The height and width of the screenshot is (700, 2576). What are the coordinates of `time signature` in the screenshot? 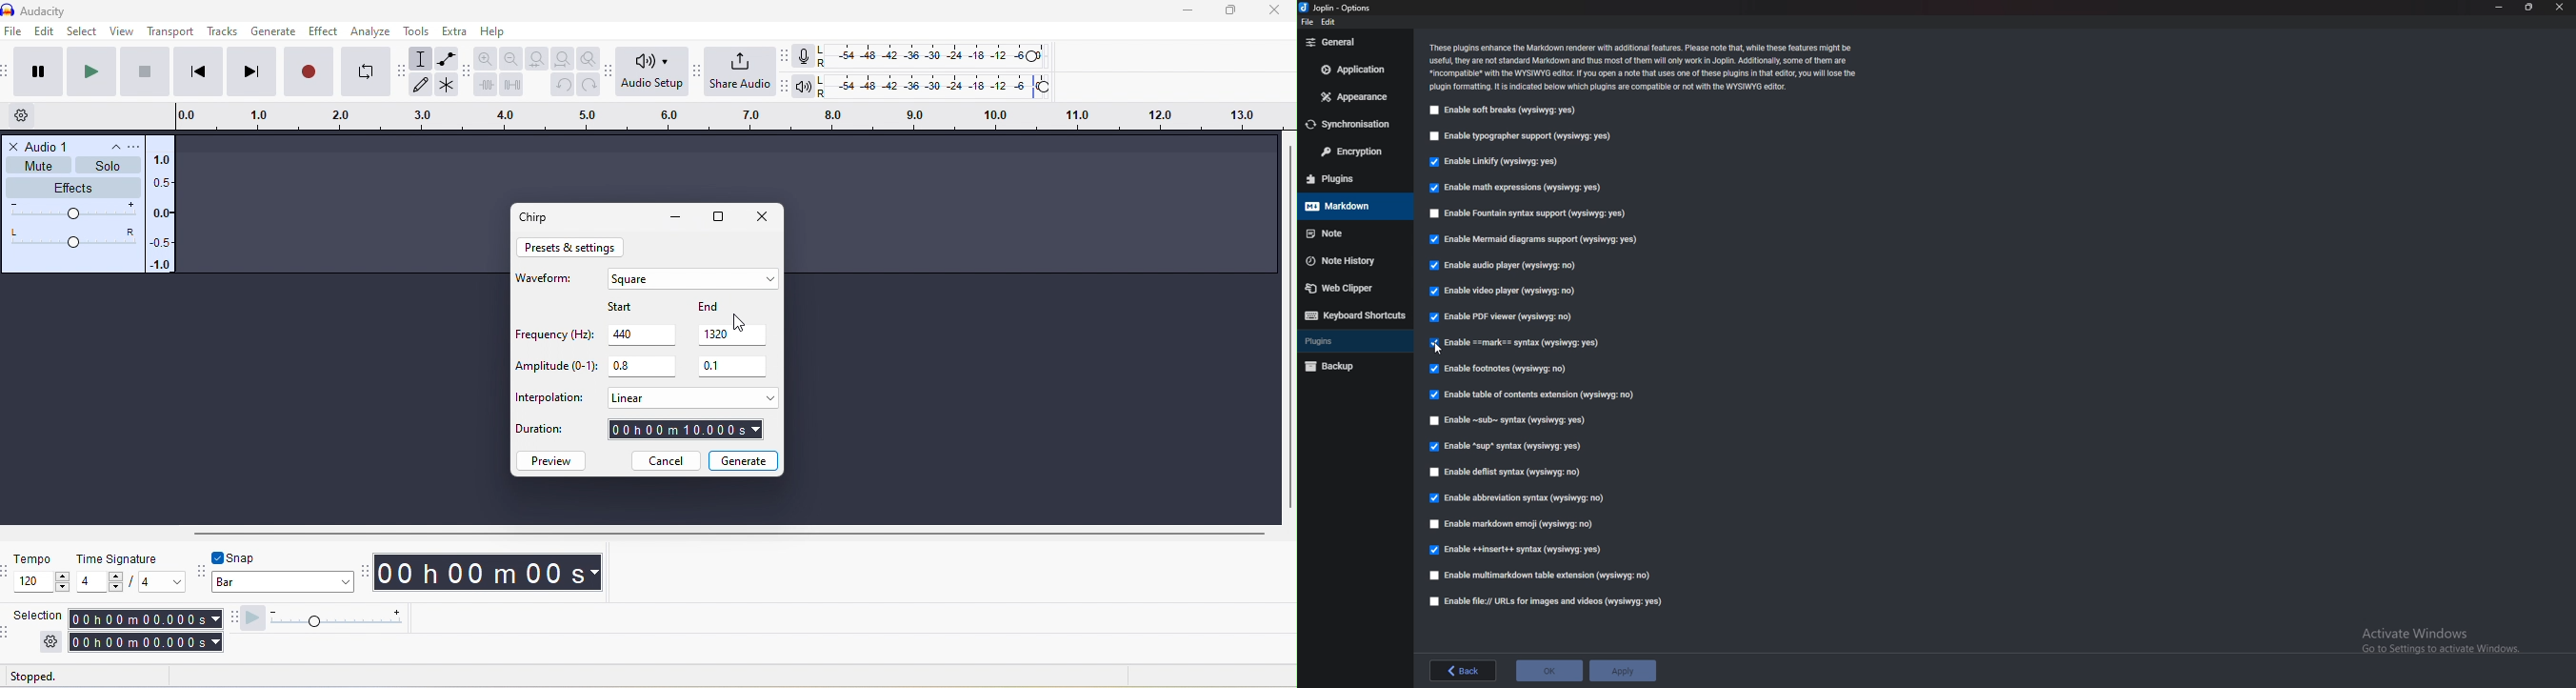 It's located at (114, 557).